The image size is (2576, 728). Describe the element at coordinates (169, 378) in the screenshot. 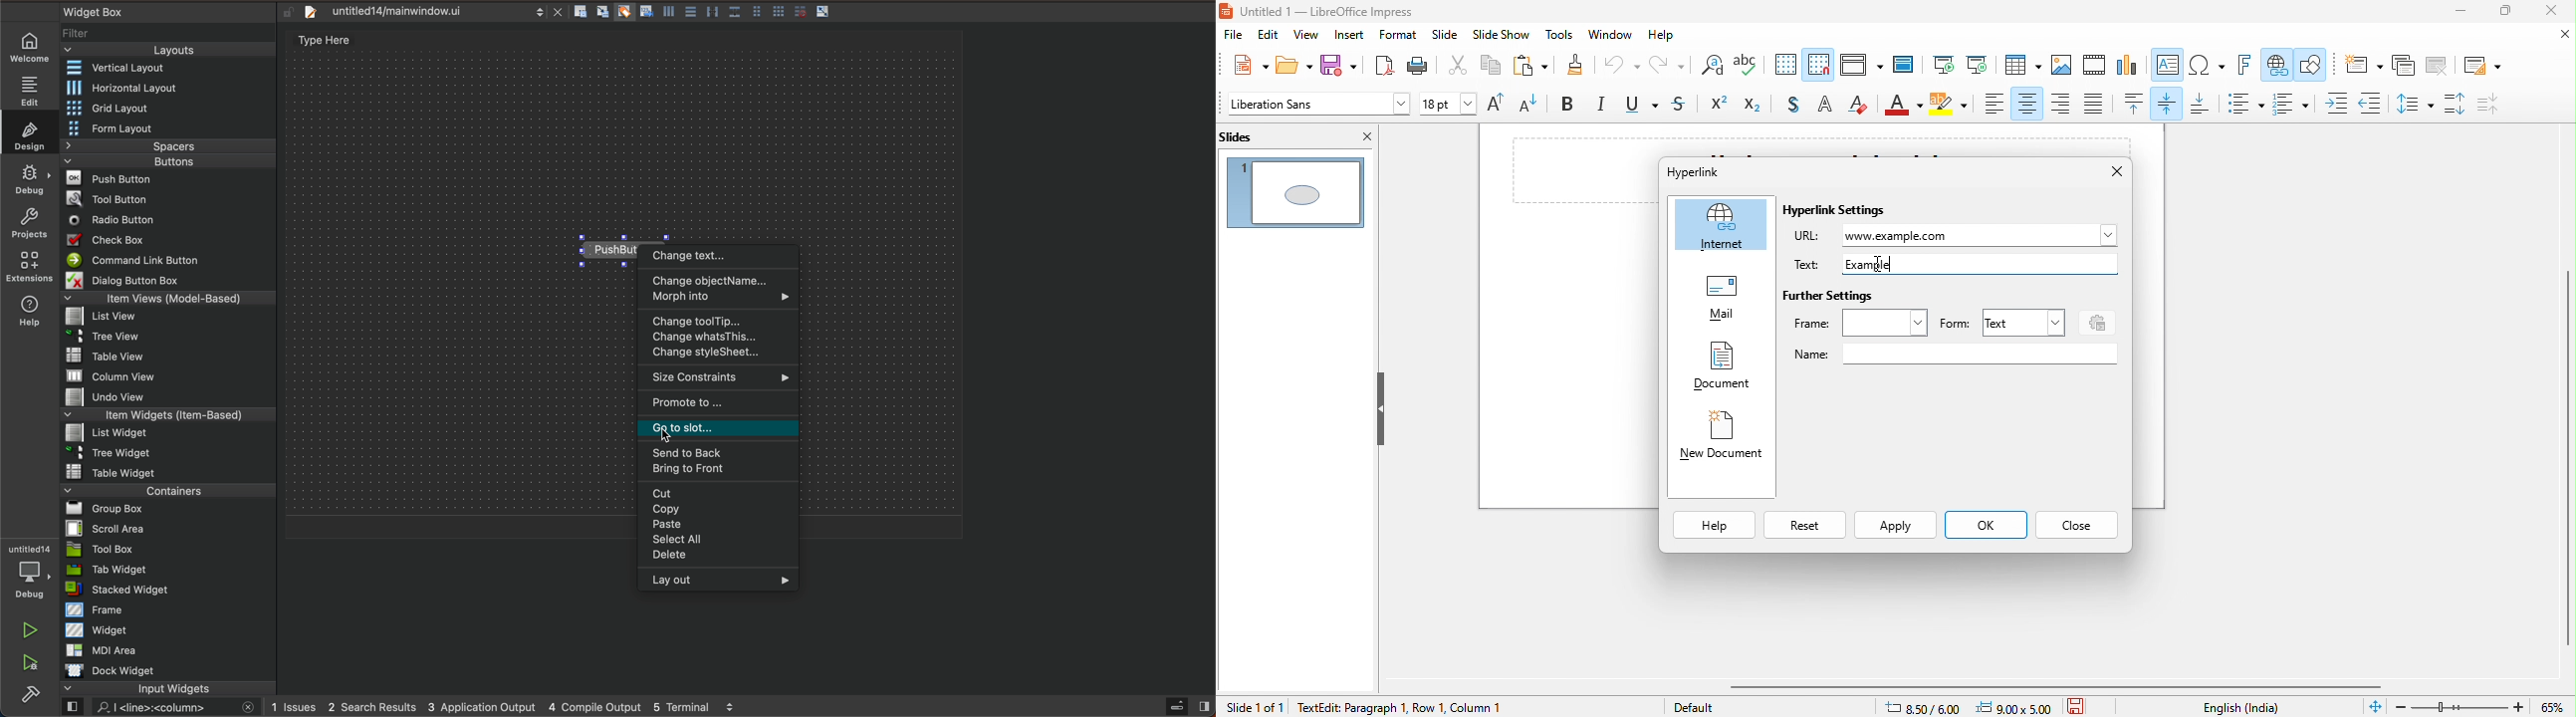

I see `column view` at that location.